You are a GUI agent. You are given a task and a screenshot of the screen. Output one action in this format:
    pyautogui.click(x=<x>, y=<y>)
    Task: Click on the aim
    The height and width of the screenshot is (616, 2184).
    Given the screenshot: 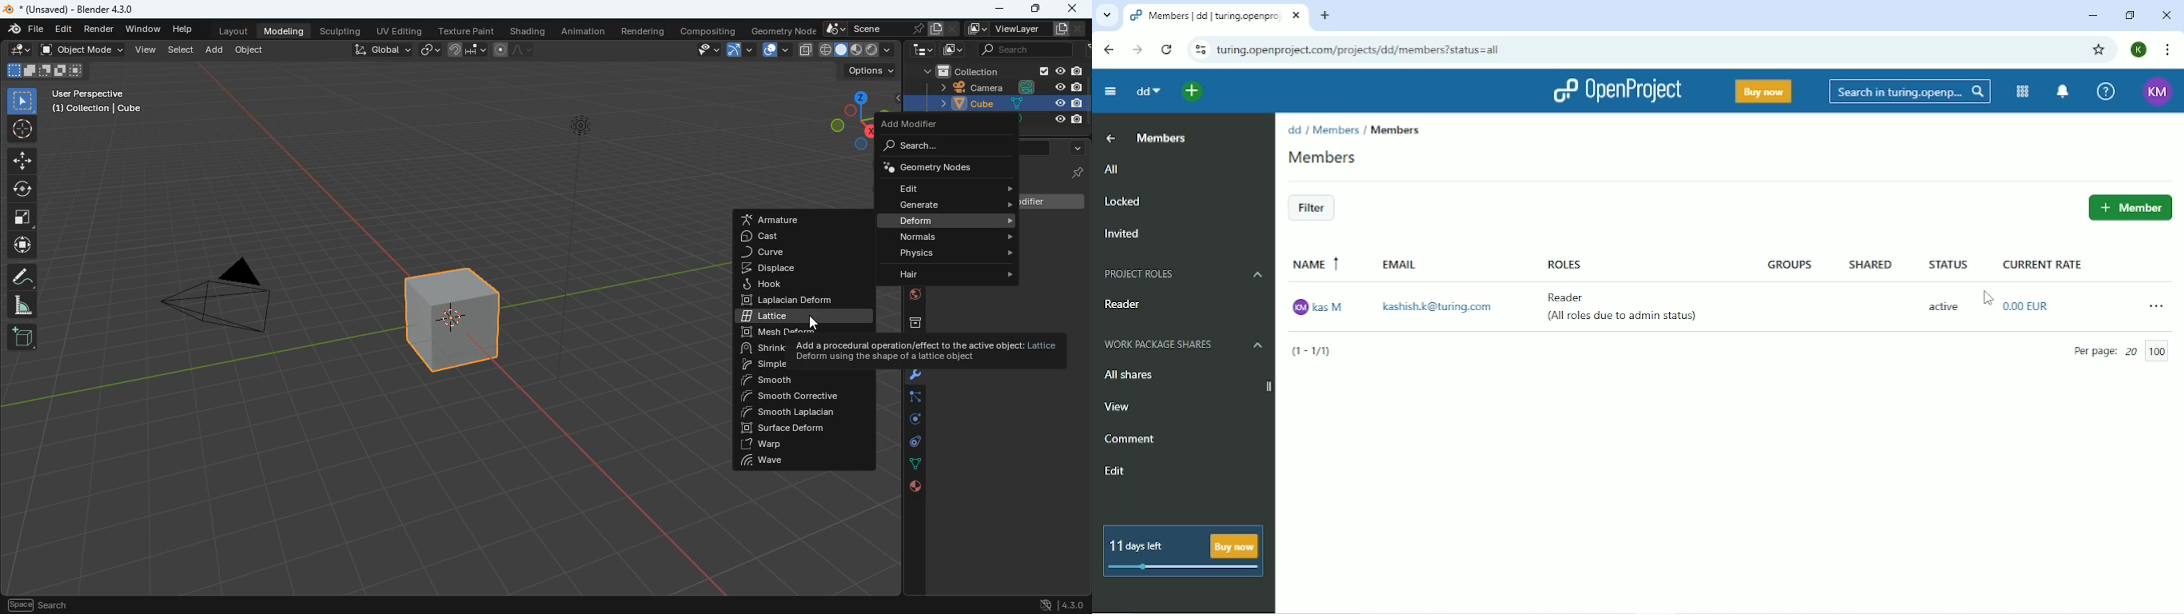 What is the action you would take?
    pyautogui.click(x=22, y=129)
    